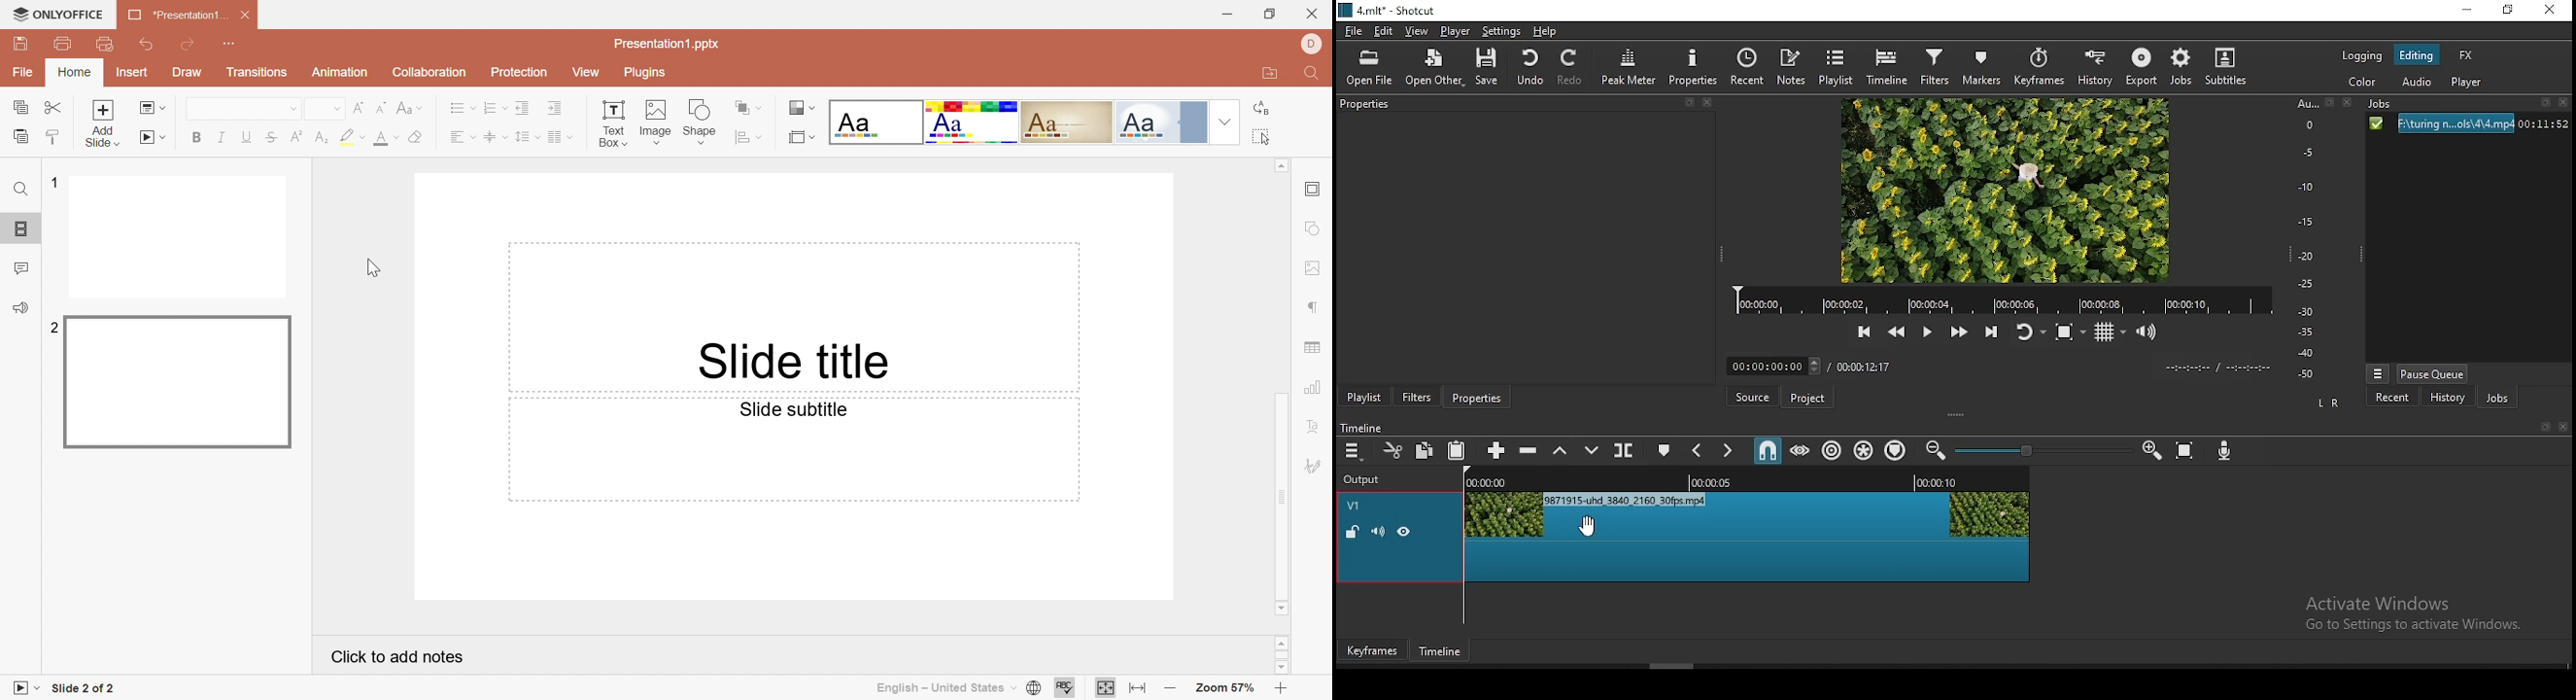  I want to click on filters, so click(1938, 65).